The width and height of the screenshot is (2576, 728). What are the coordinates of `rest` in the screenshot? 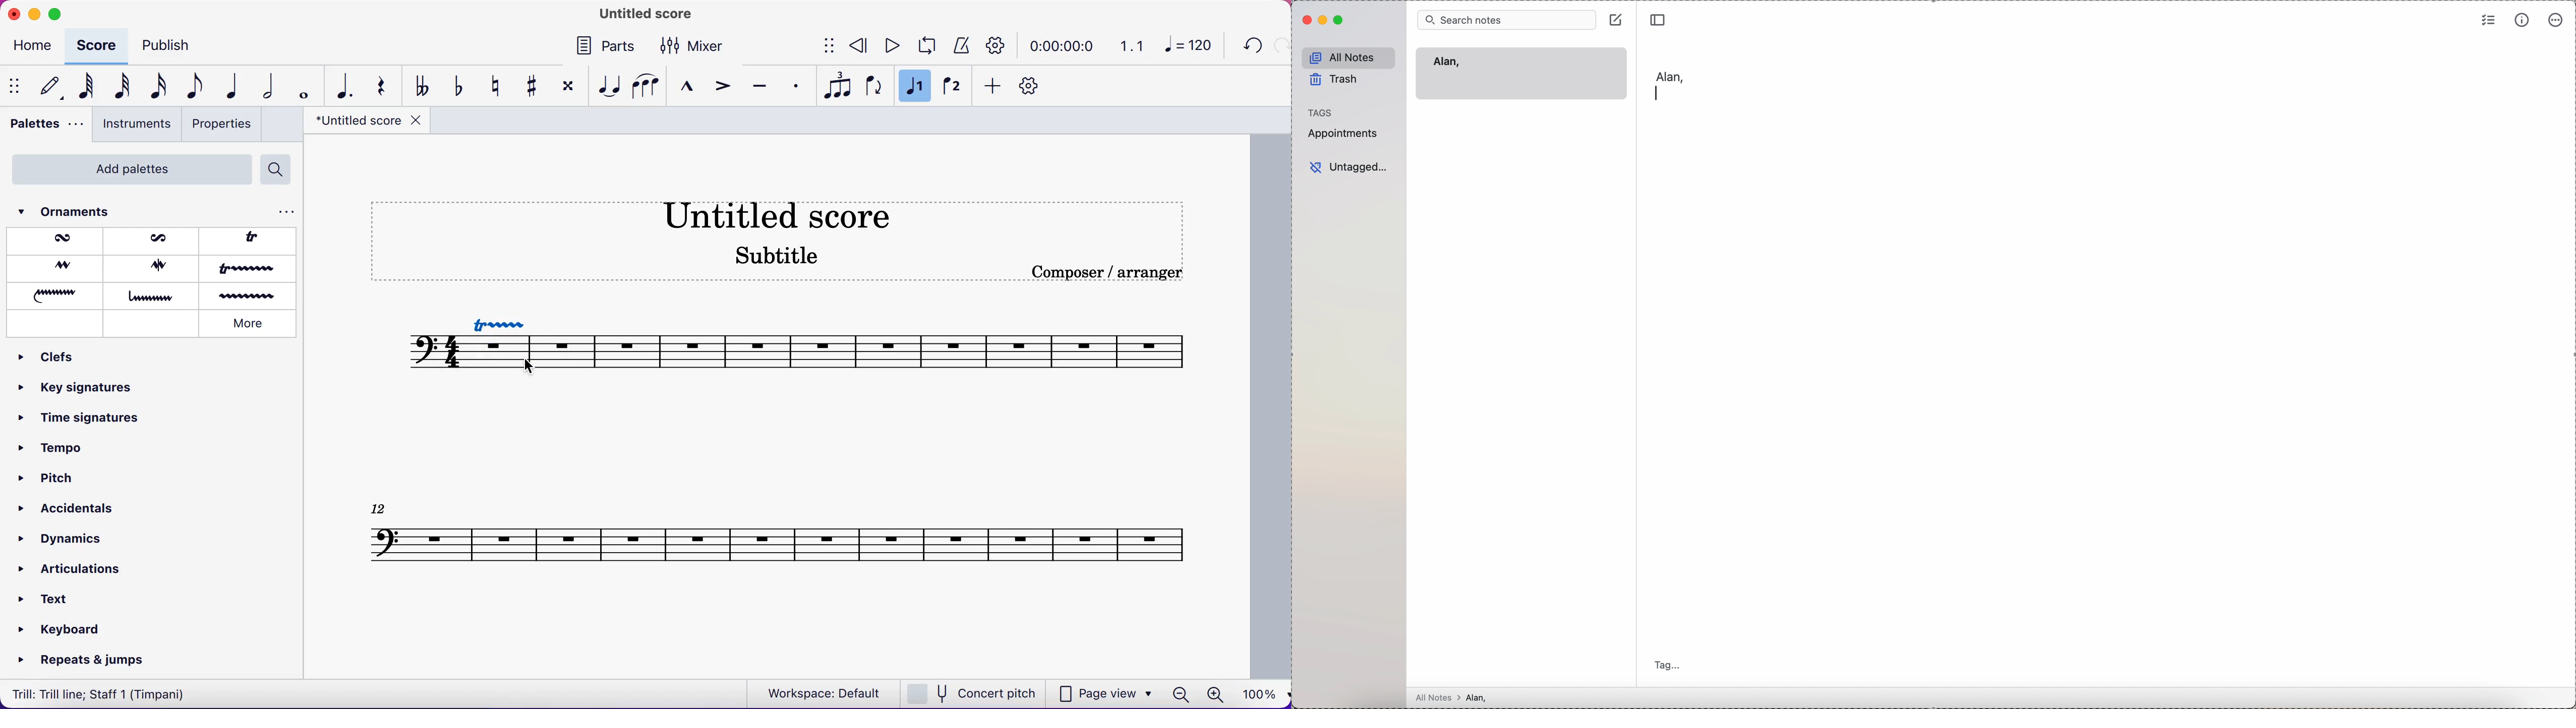 It's located at (381, 86).